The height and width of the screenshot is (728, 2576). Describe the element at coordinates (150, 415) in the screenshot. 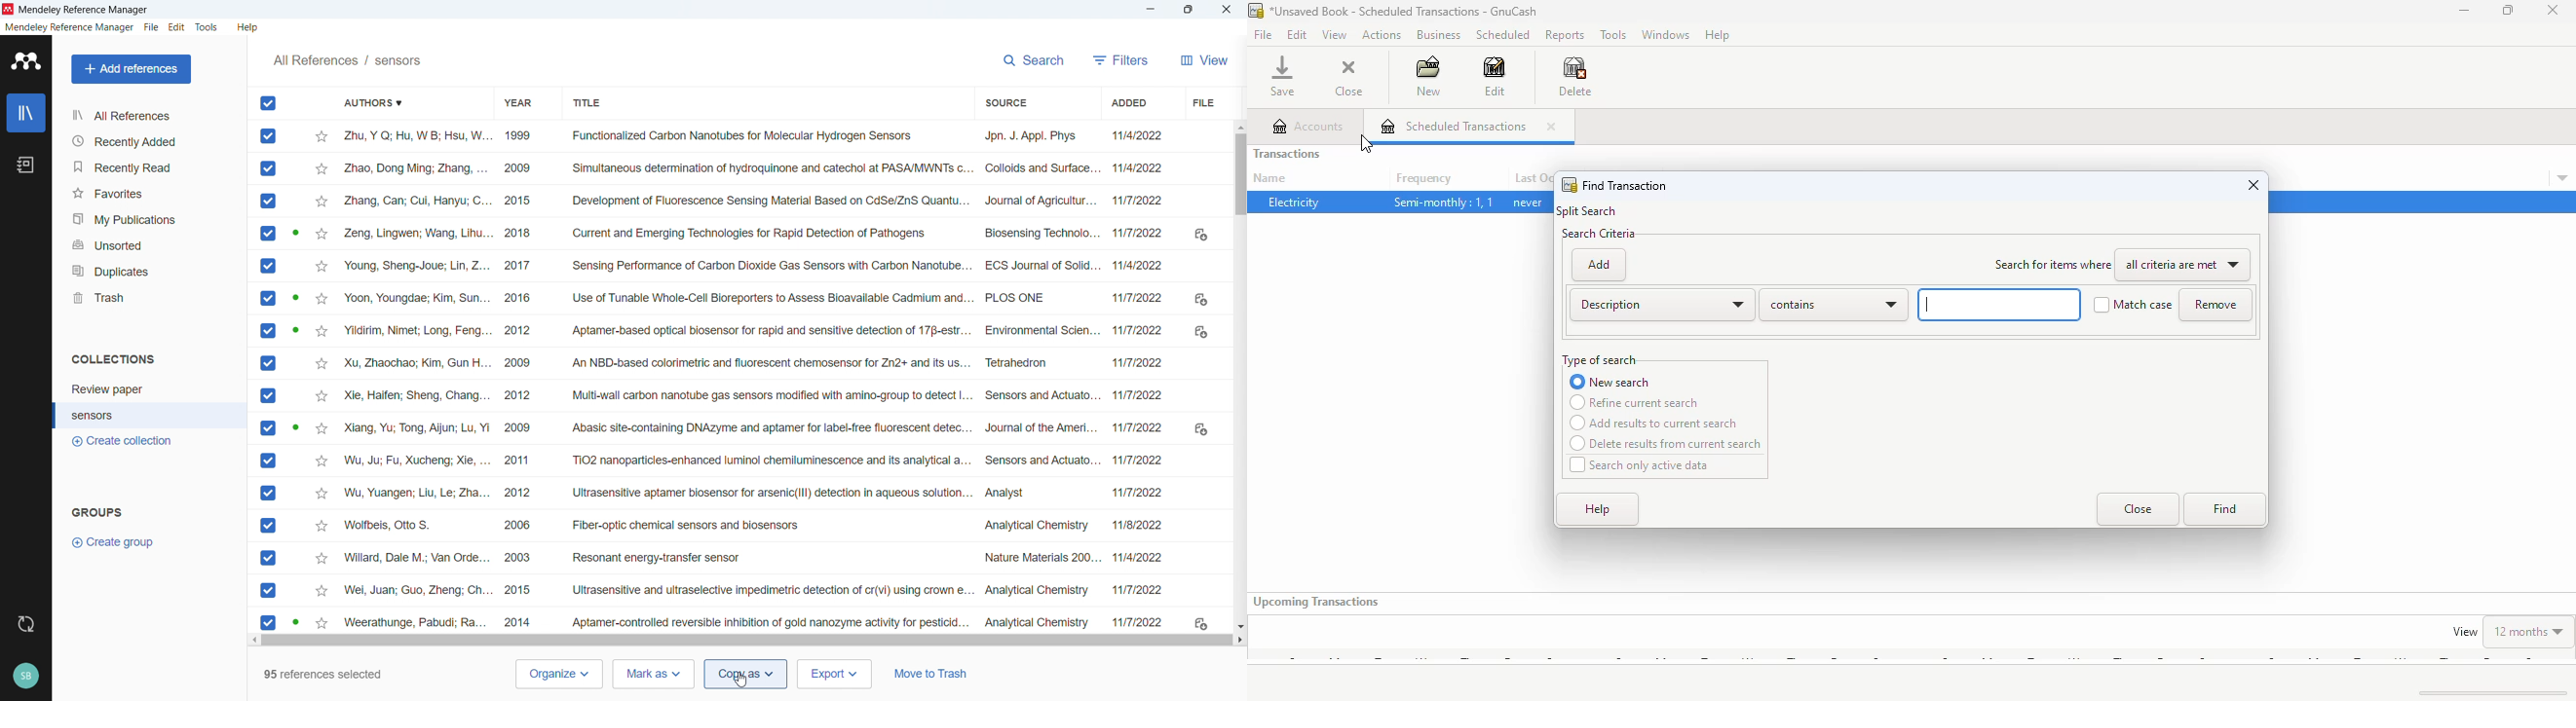

I see `collection 2` at that location.